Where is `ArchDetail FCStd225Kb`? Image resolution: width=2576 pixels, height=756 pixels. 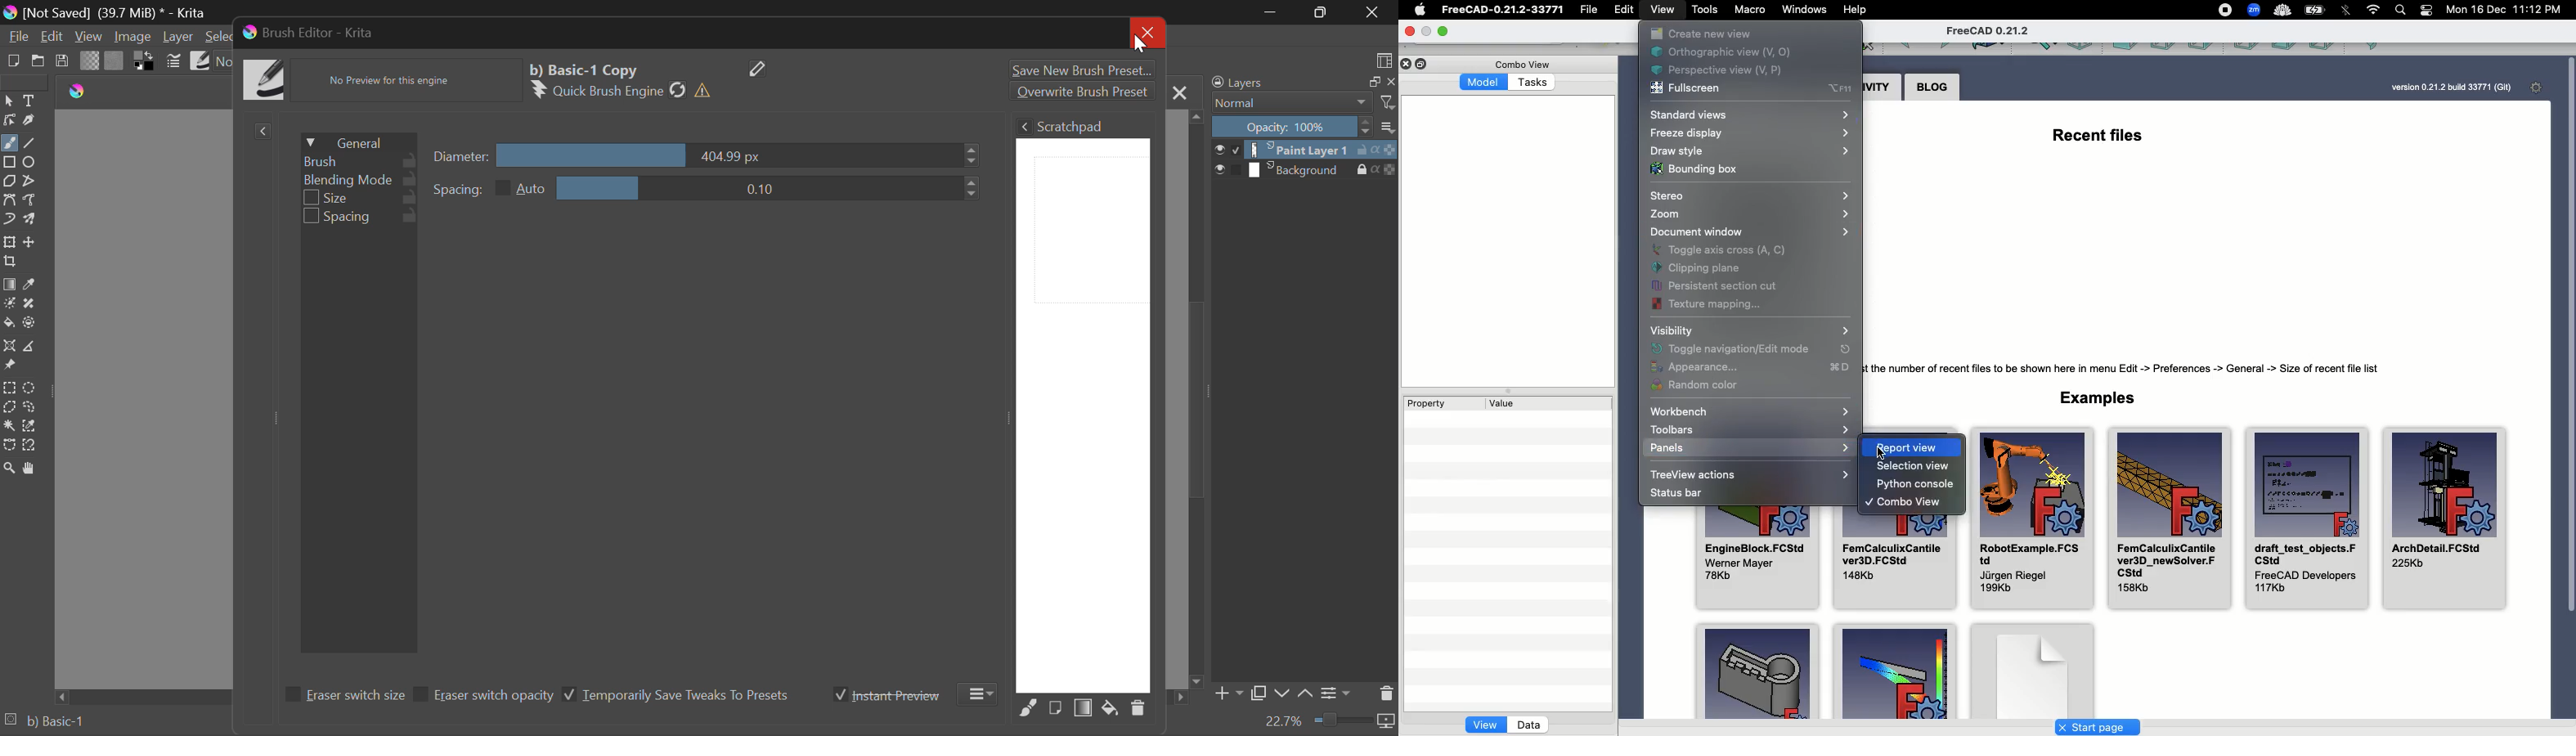 ArchDetail FCStd225Kb is located at coordinates (2444, 521).